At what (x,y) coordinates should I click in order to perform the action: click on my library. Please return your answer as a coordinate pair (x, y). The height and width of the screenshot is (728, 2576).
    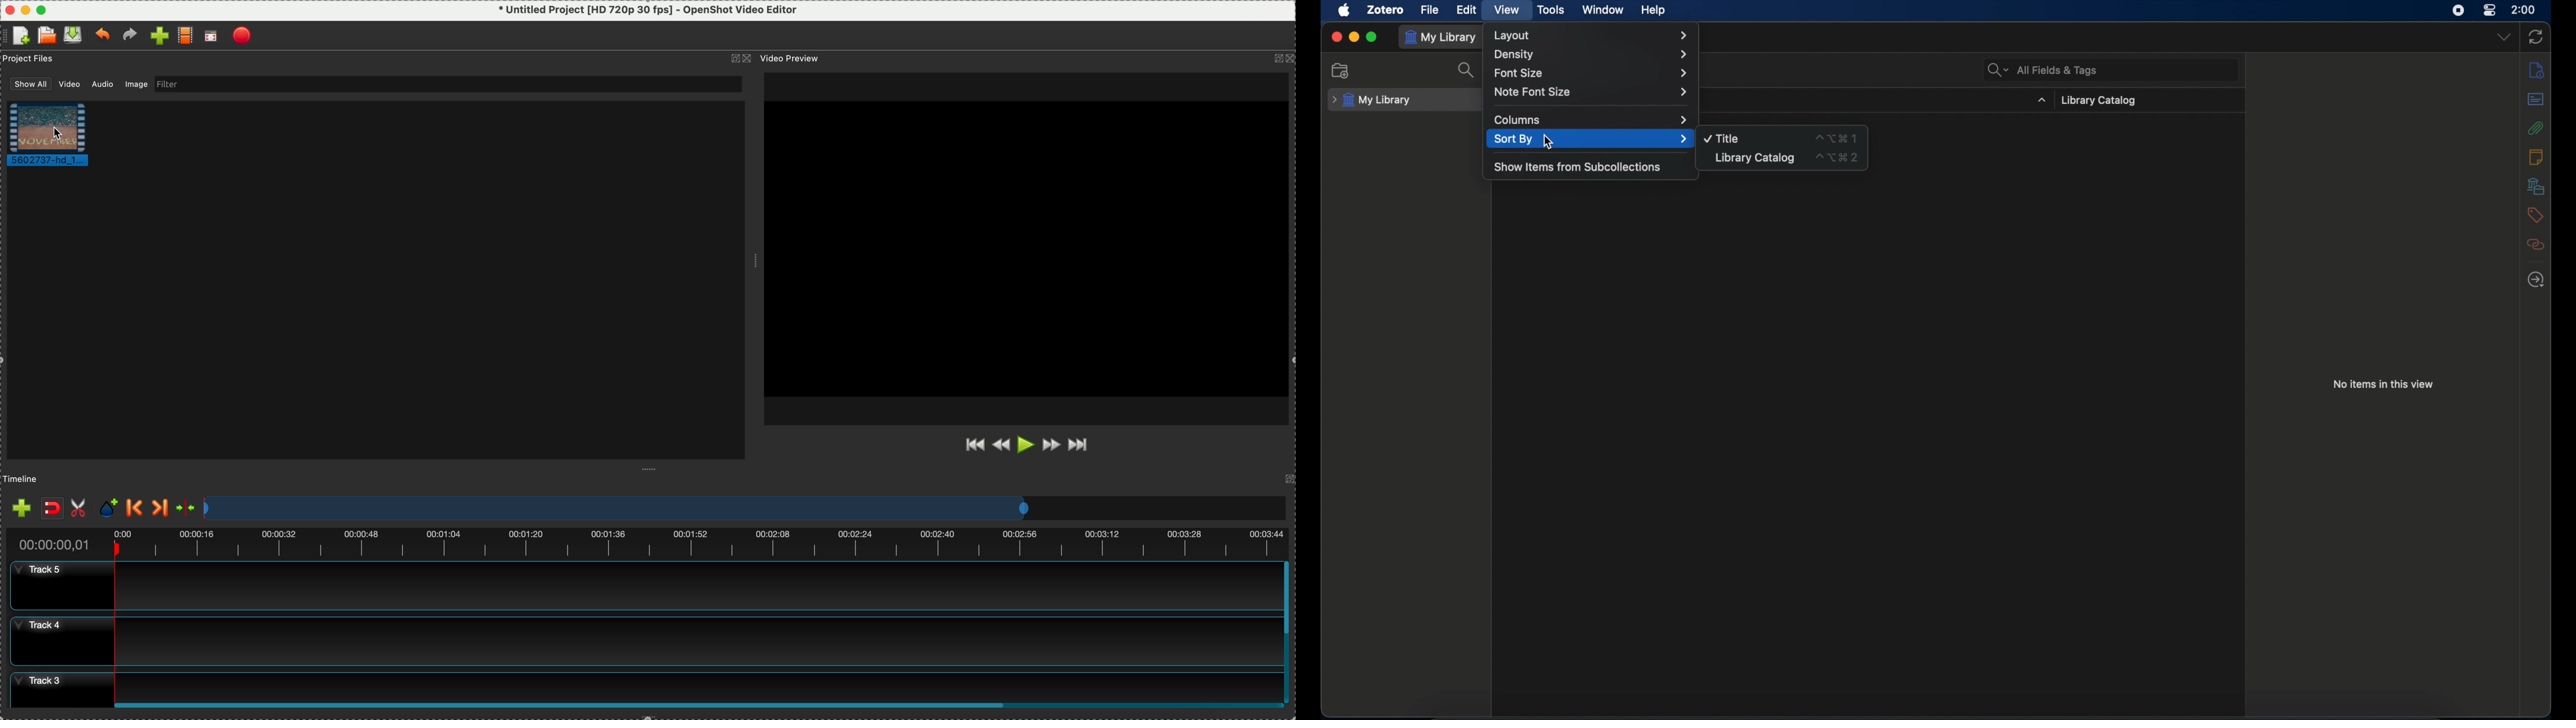
    Looking at the image, I should click on (1440, 37).